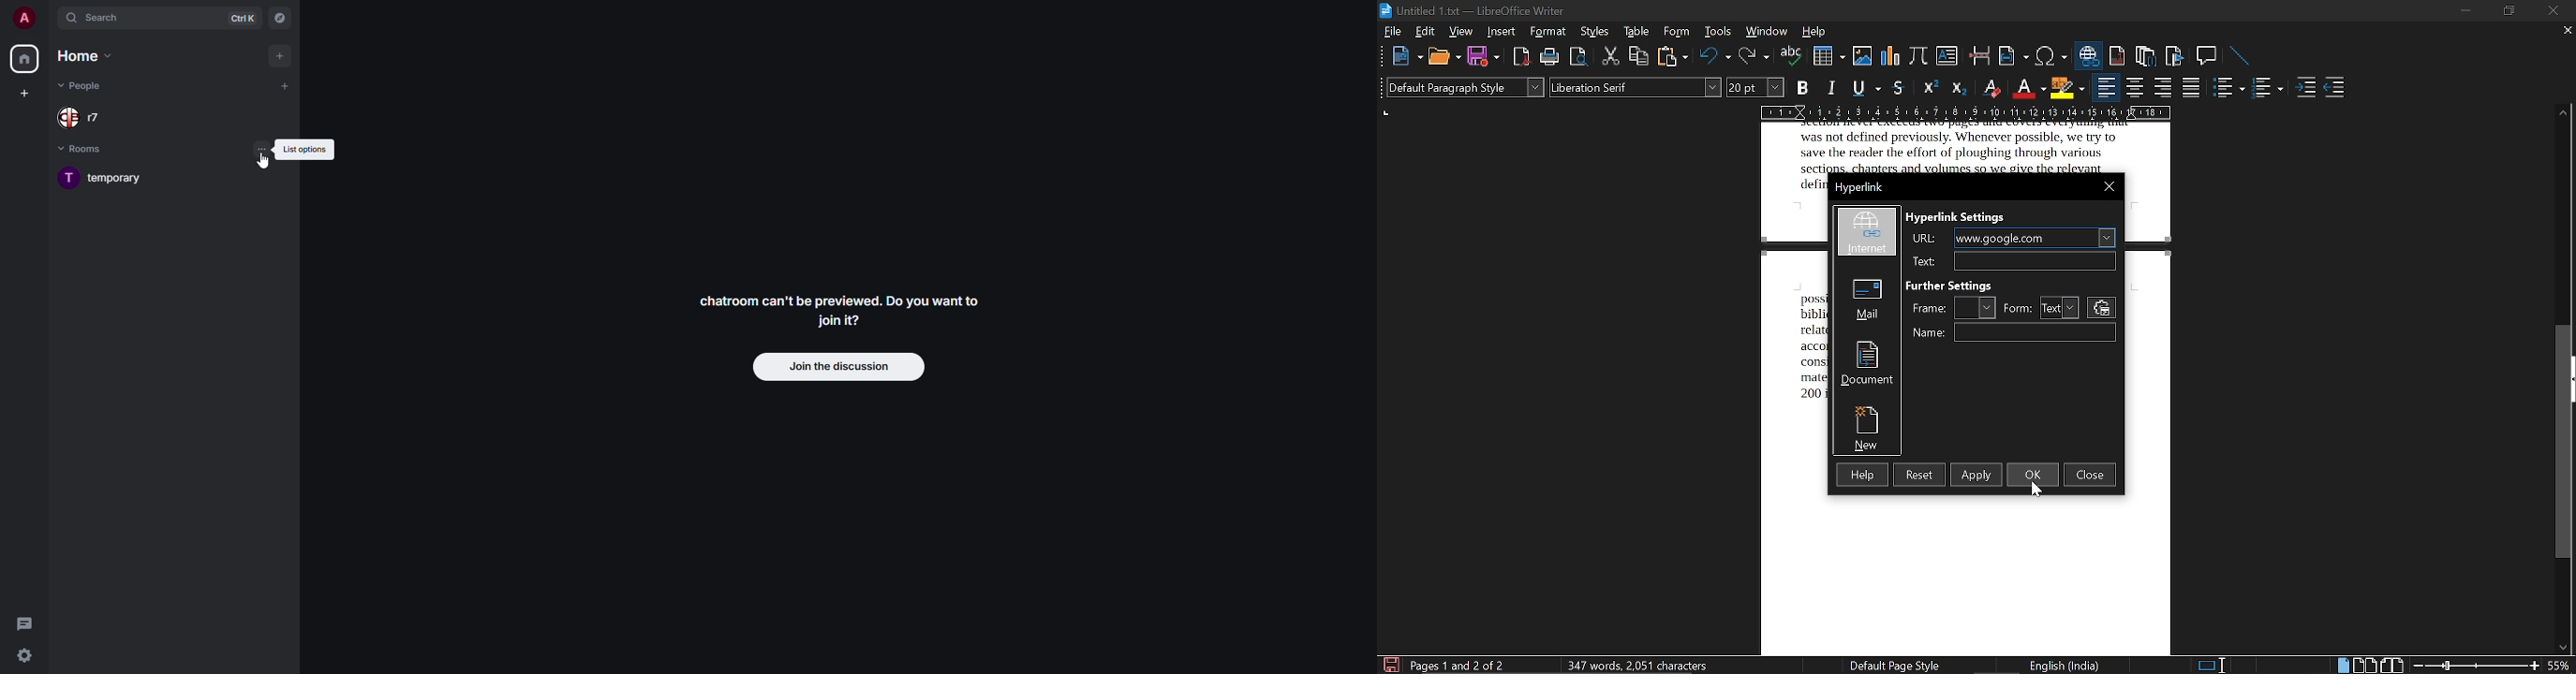  I want to click on cut, so click(1611, 56).